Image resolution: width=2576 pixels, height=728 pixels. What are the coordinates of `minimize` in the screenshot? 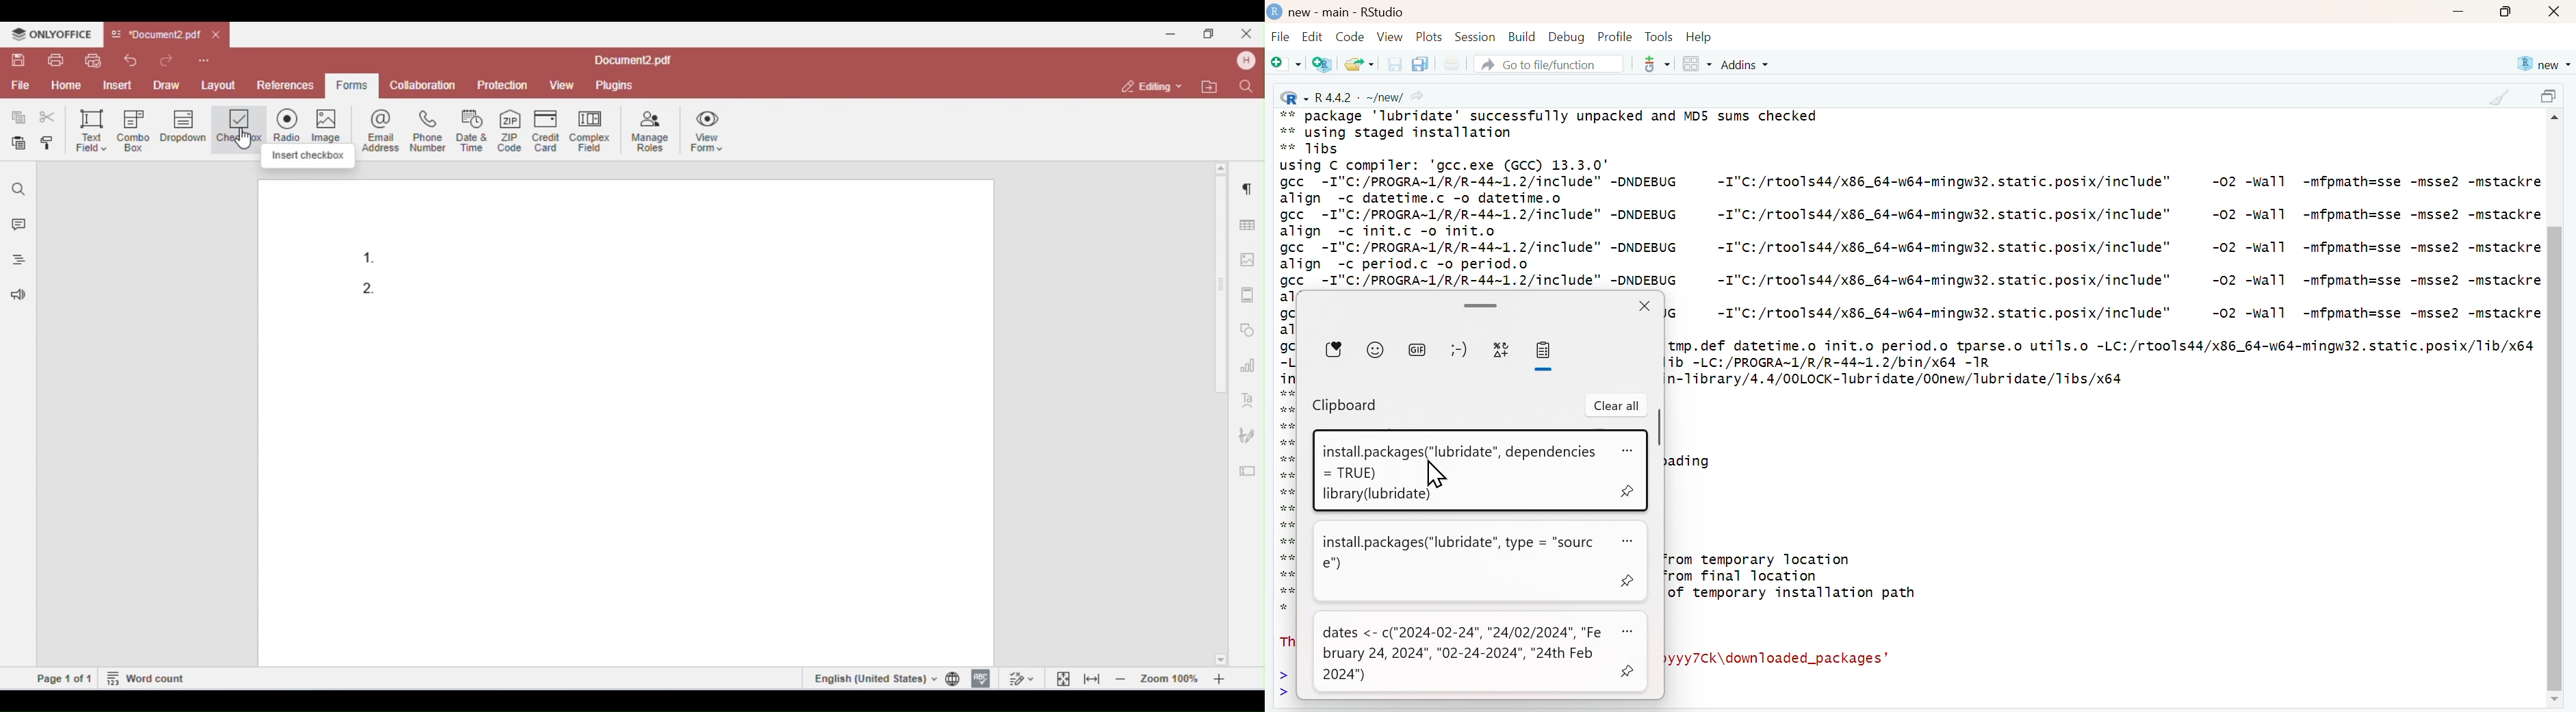 It's located at (2458, 13).